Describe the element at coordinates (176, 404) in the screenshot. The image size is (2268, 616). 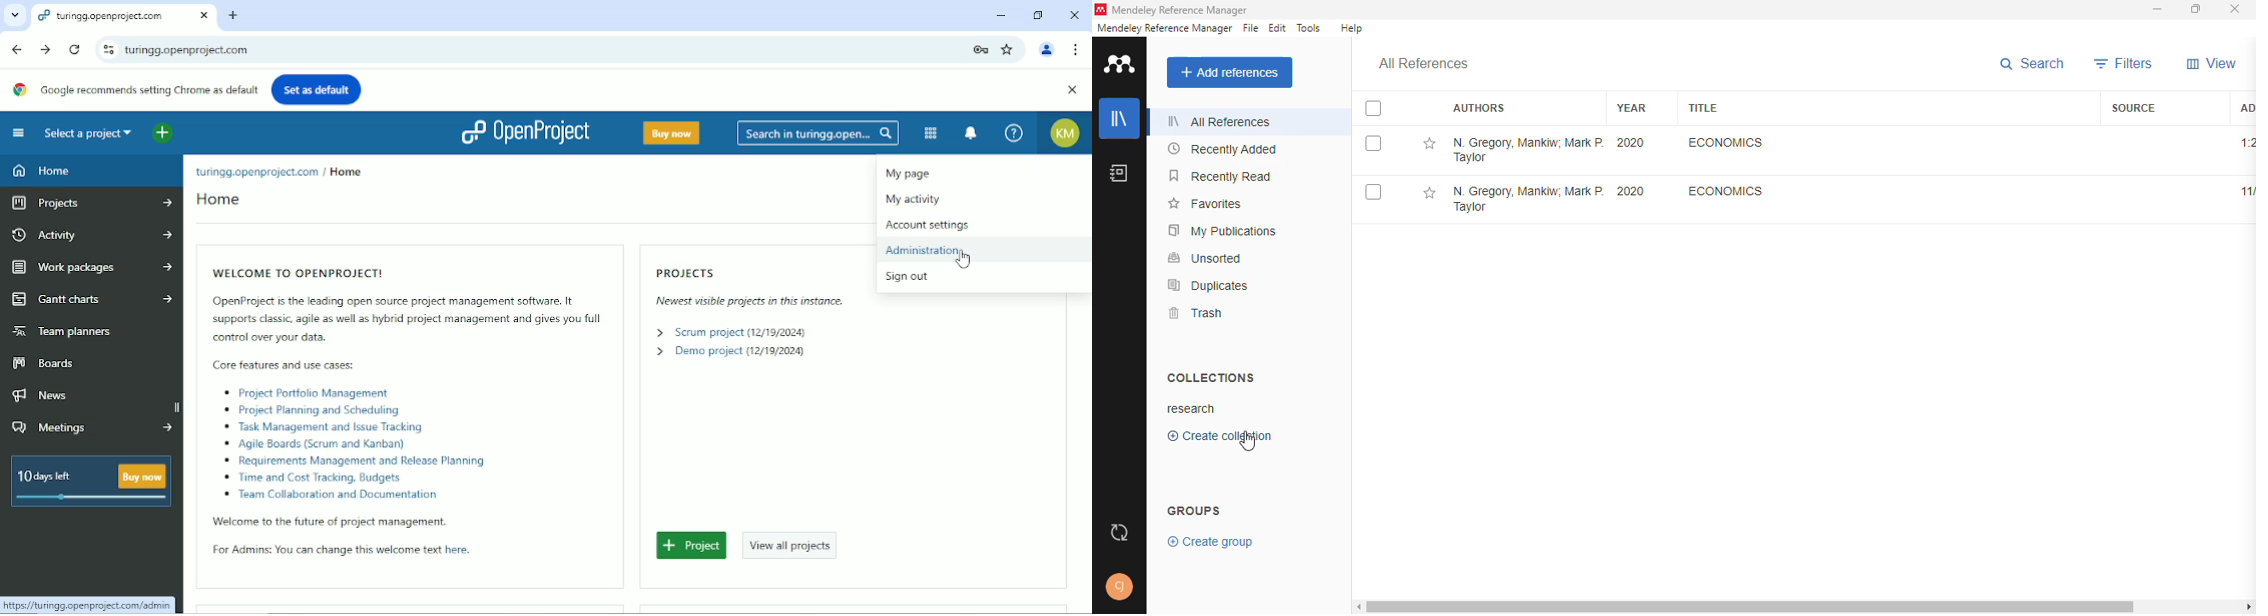
I see `scrollbar` at that location.